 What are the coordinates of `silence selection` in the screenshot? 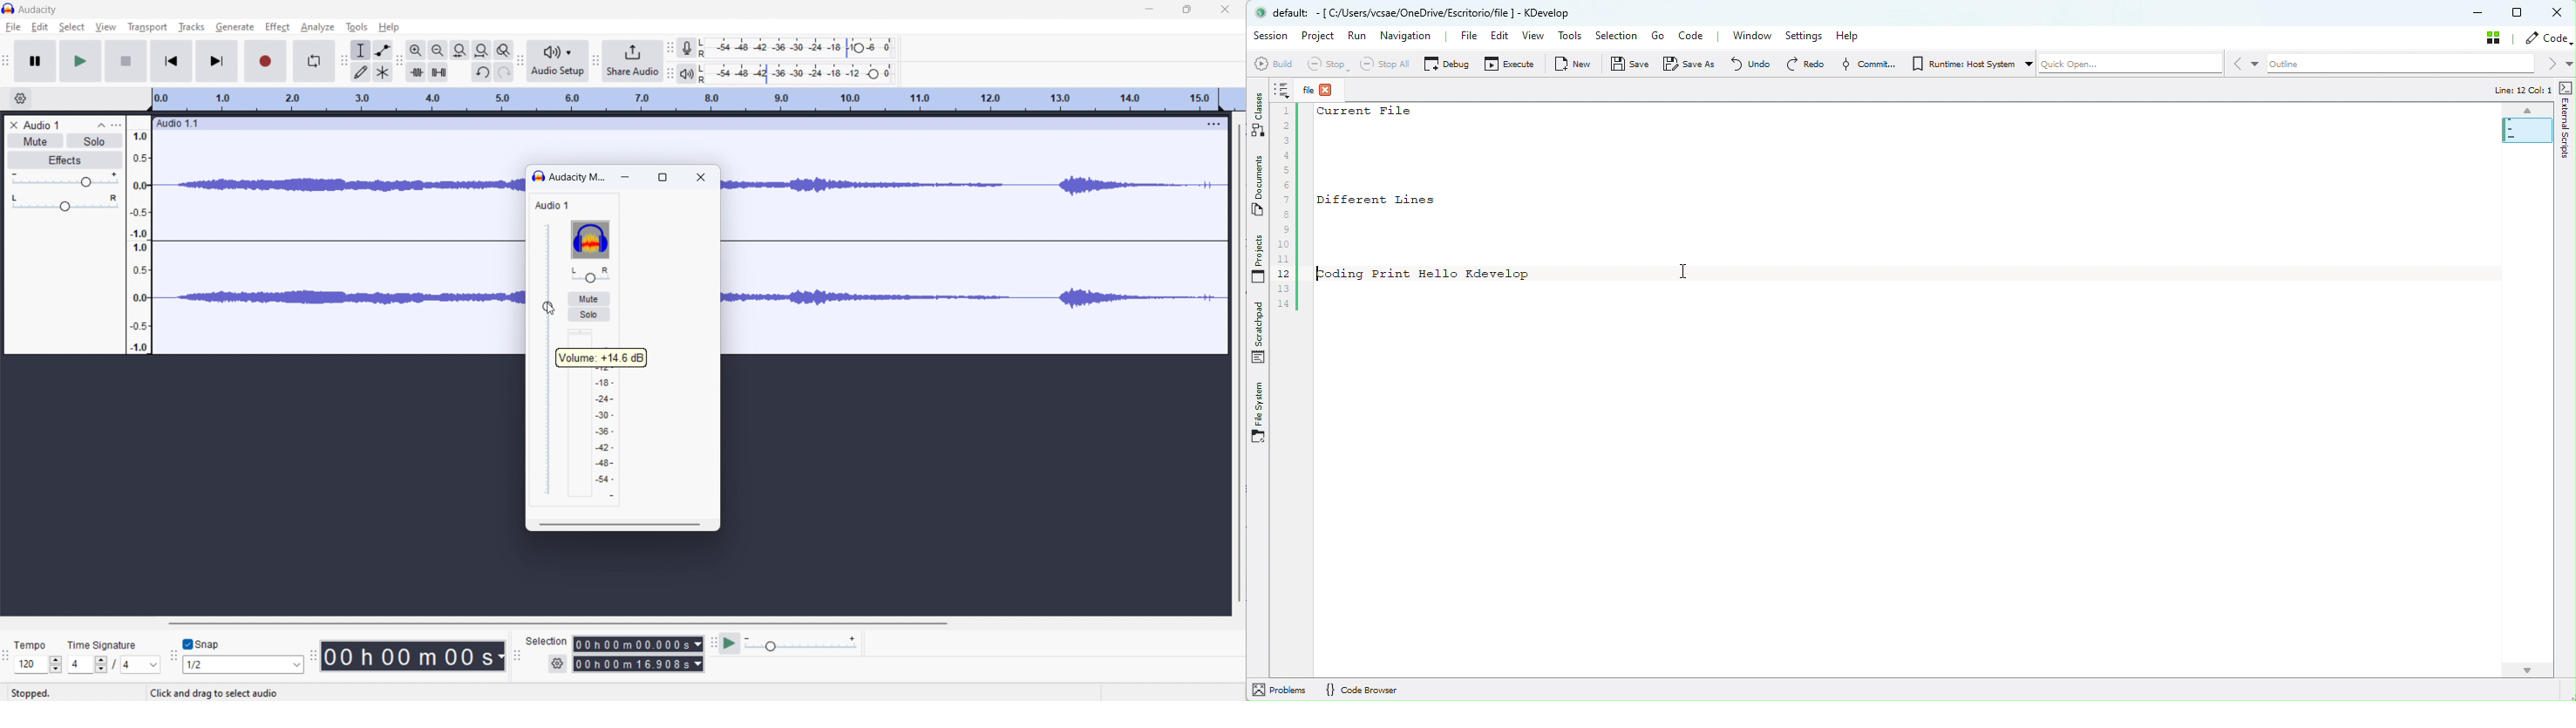 It's located at (439, 71).